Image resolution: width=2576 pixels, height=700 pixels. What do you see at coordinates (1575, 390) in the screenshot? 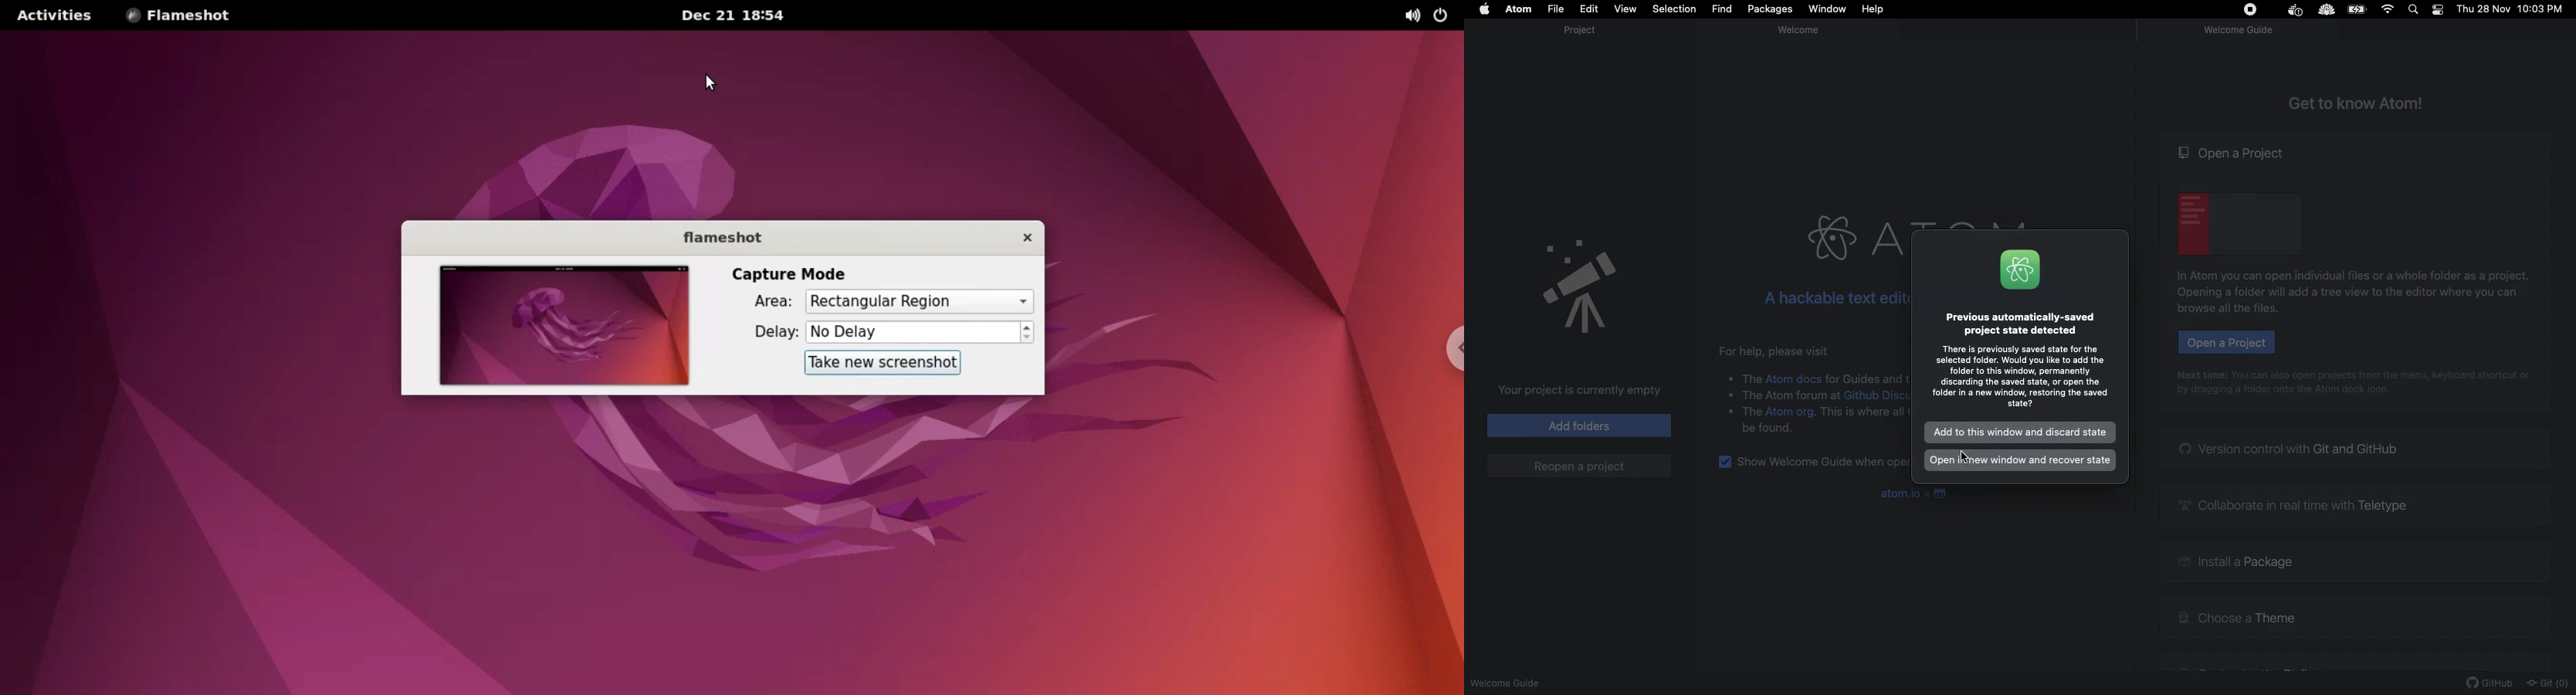
I see `Your project is currently empty` at bounding box center [1575, 390].